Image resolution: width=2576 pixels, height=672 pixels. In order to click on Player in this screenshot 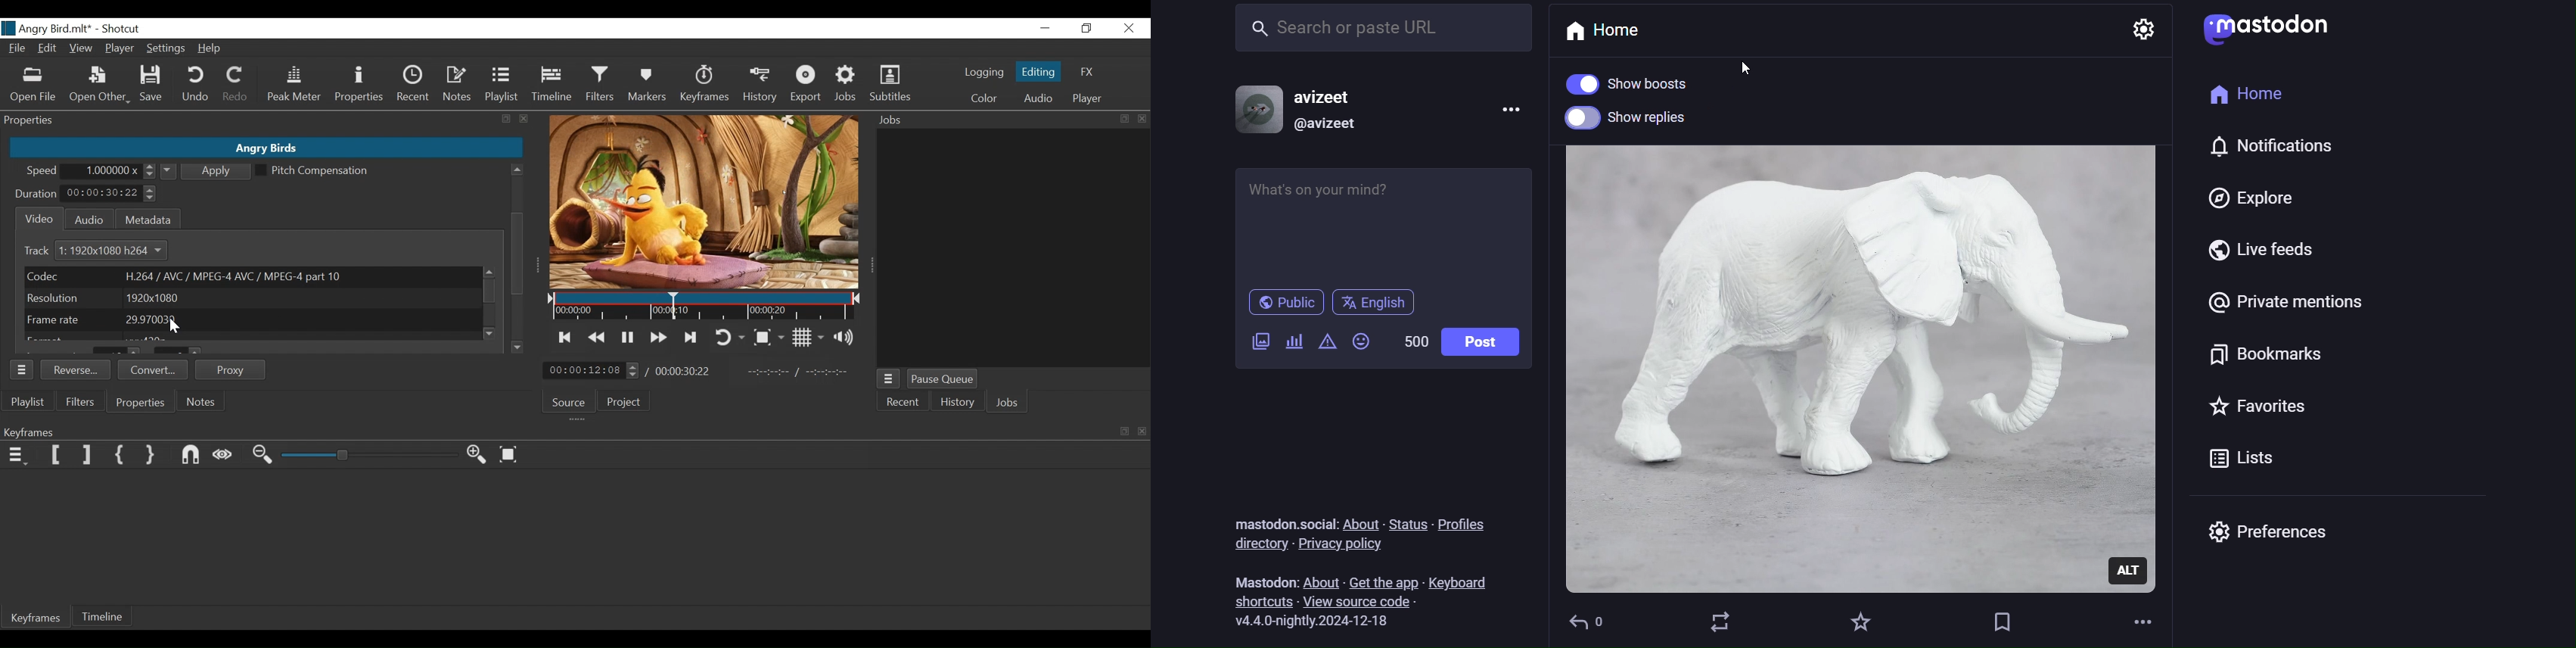, I will do `click(119, 48)`.